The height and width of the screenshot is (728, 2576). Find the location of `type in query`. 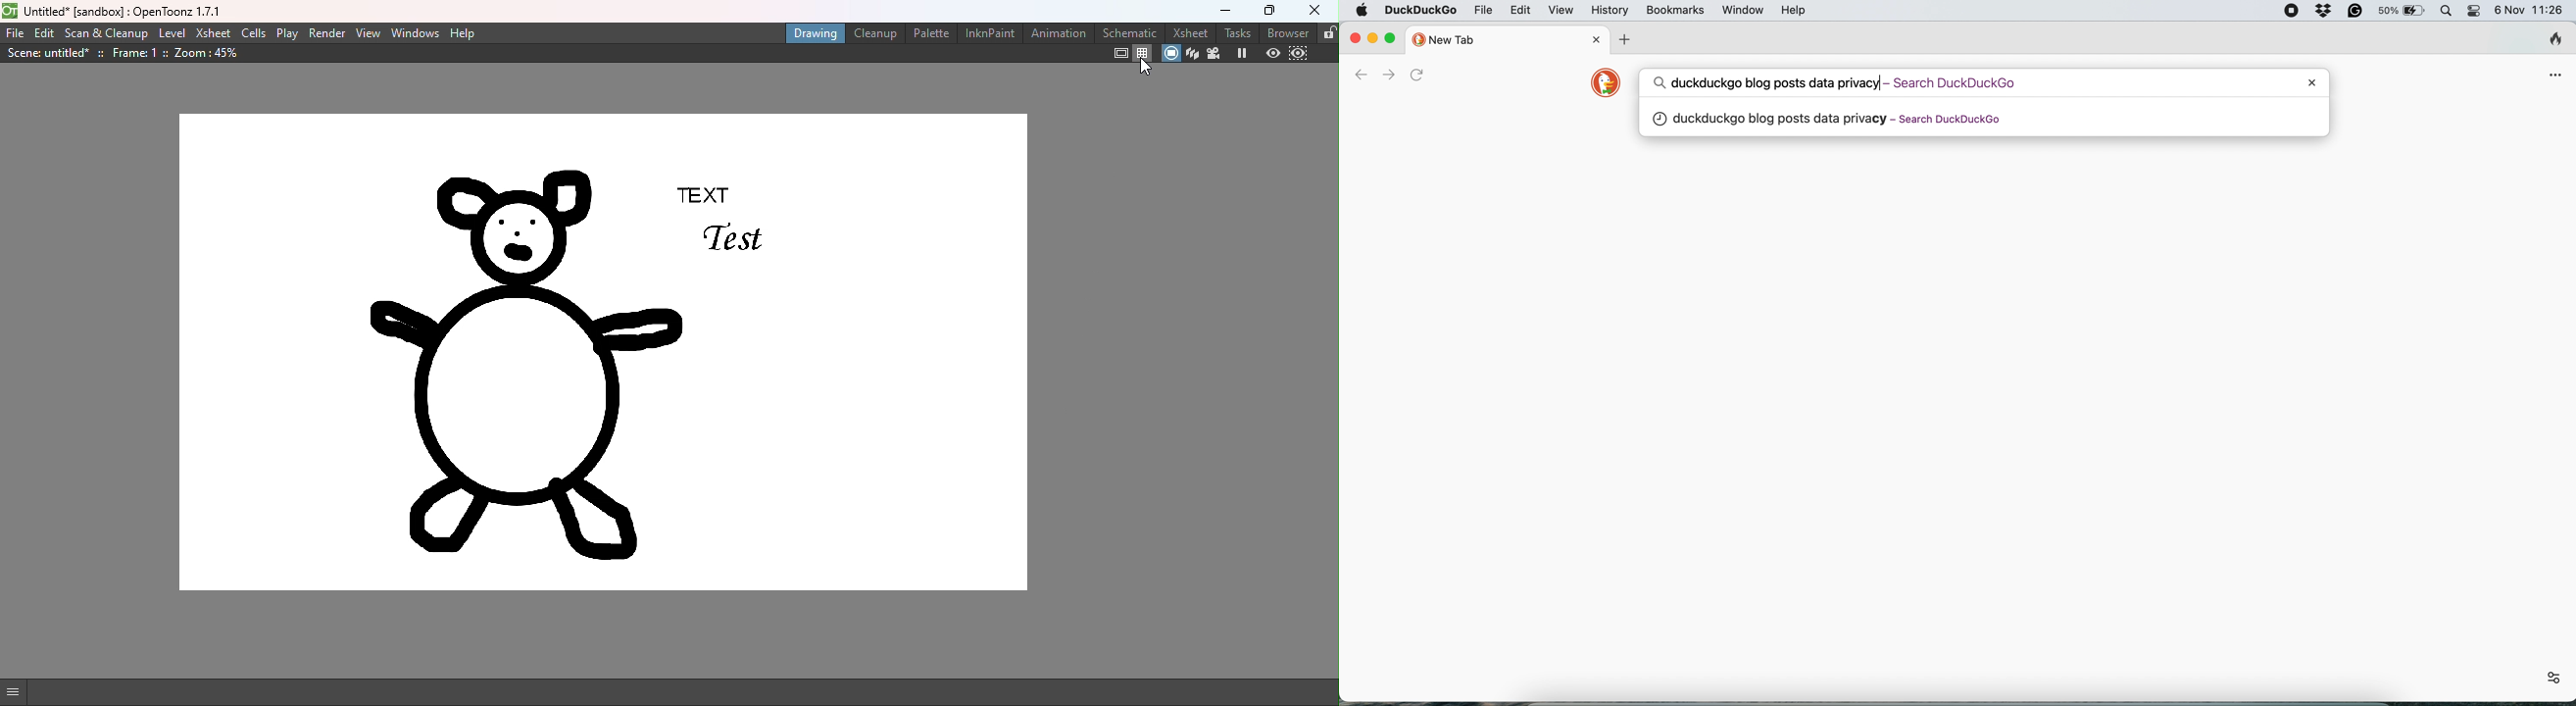

type in query is located at coordinates (1959, 81).